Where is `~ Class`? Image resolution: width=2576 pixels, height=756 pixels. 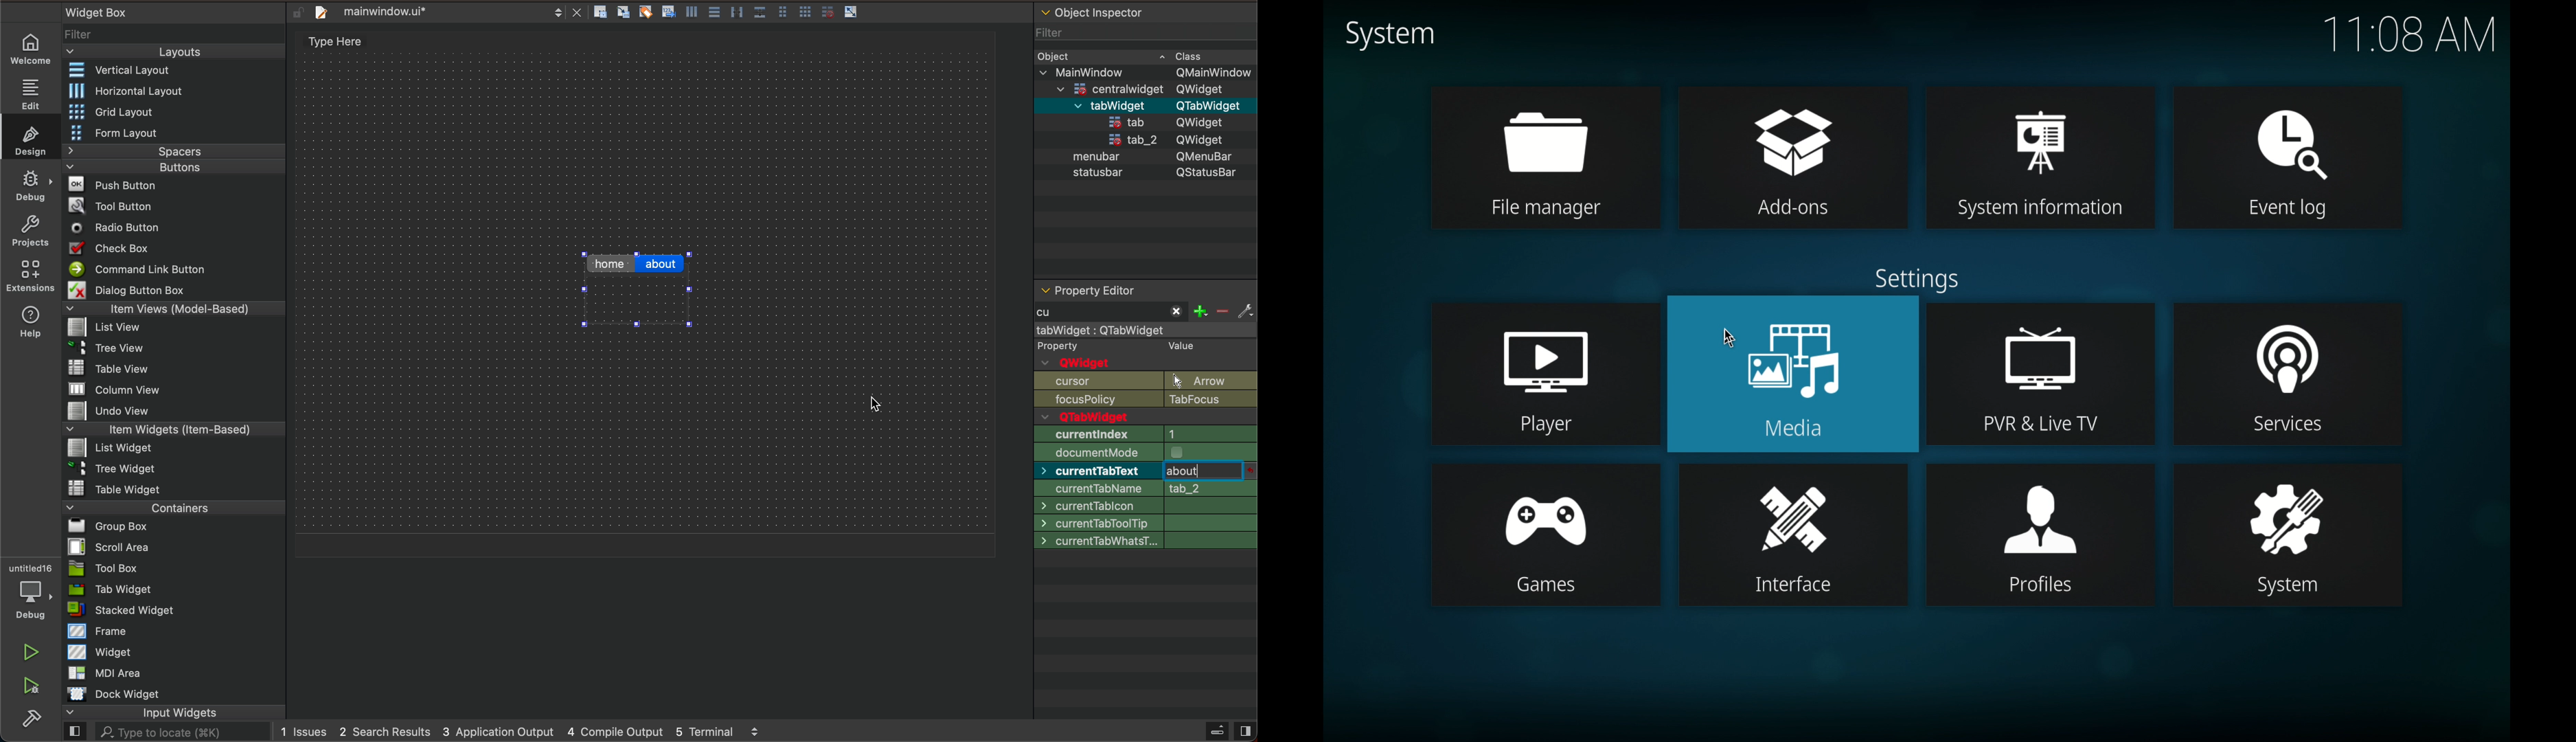 ~ Class is located at coordinates (1185, 53).